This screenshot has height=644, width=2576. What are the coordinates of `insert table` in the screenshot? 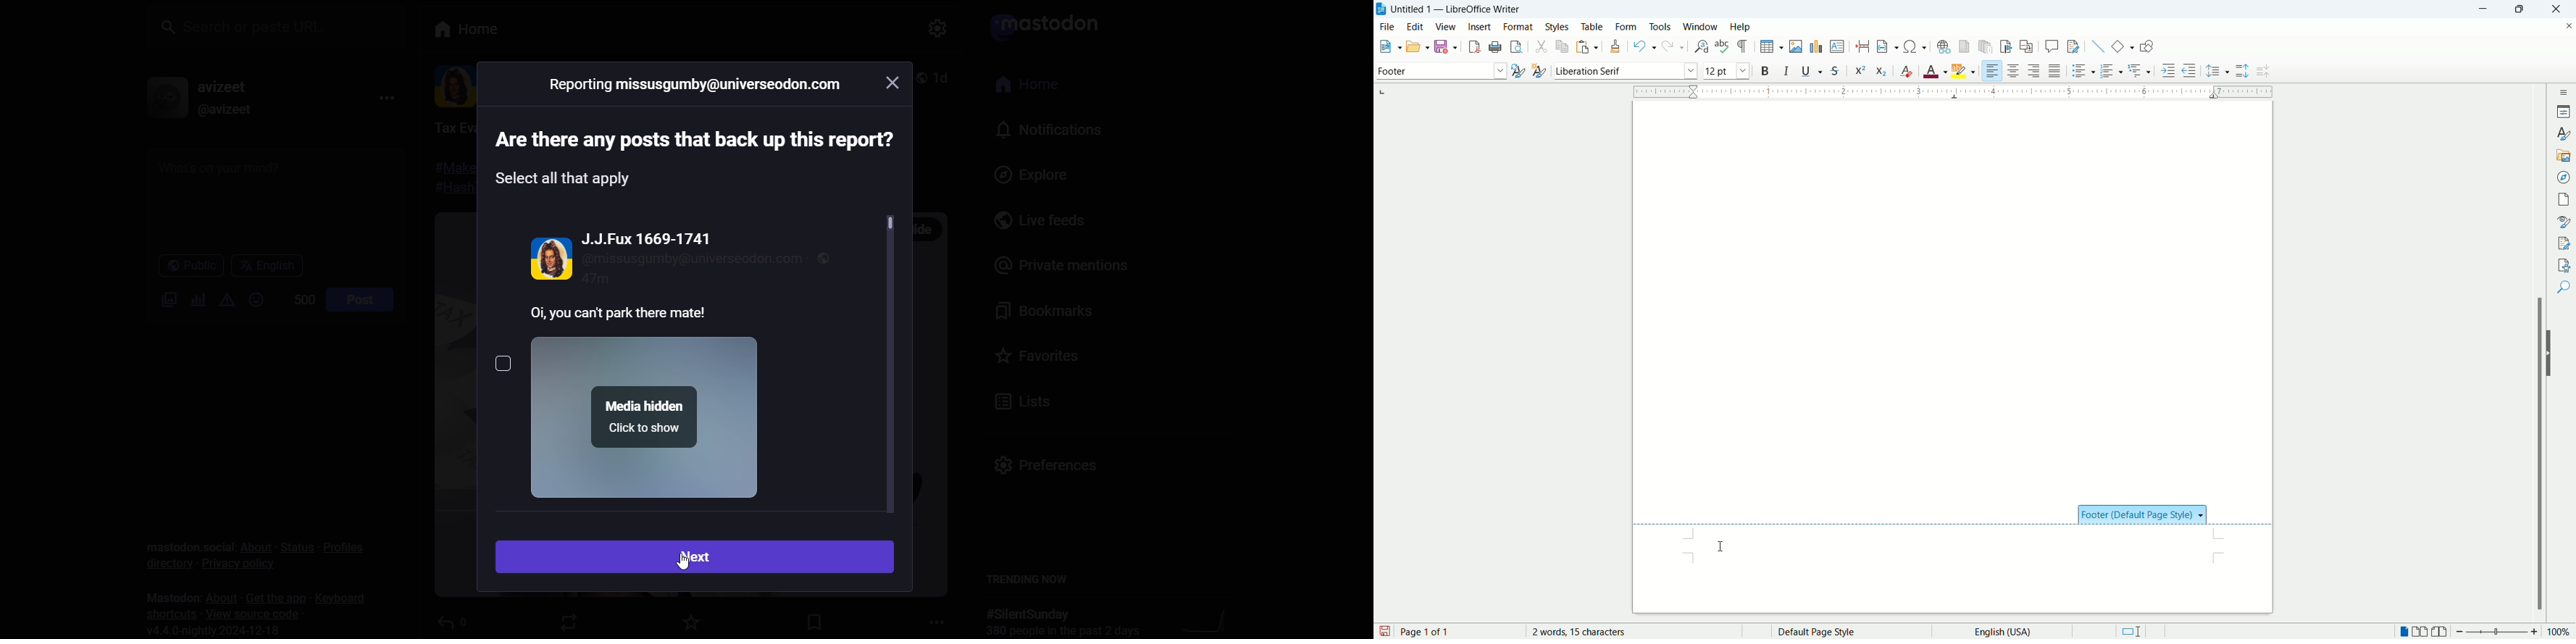 It's located at (1772, 47).